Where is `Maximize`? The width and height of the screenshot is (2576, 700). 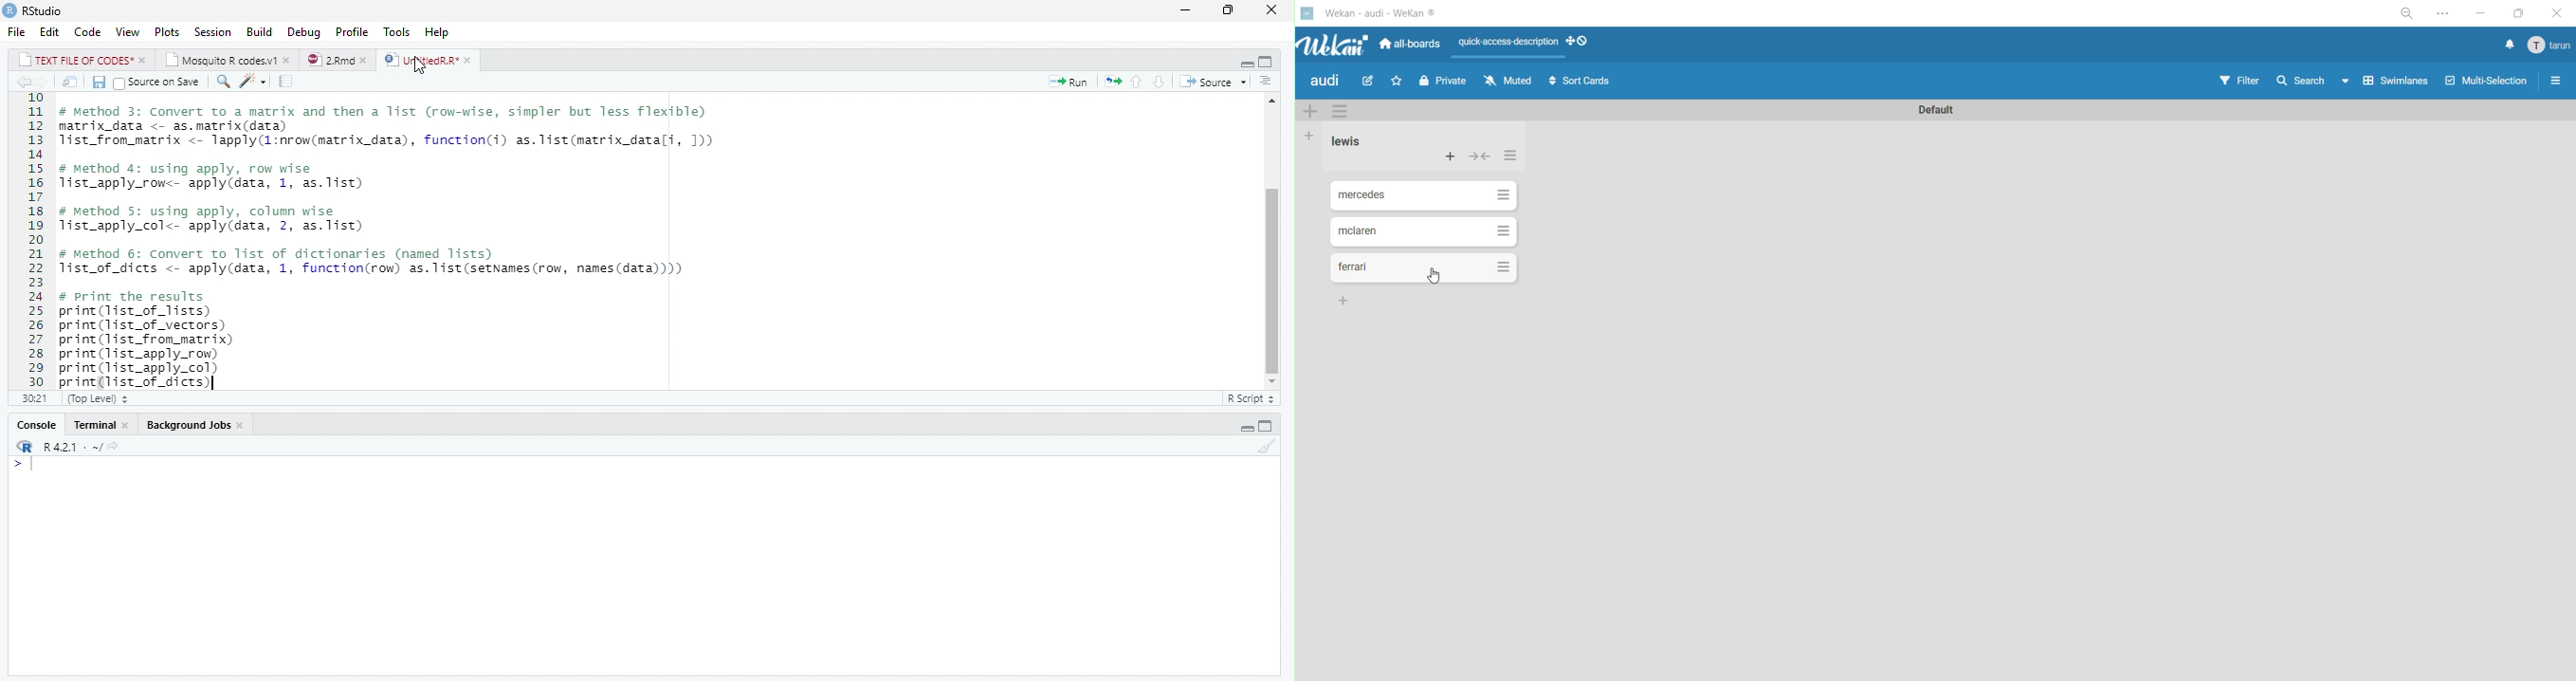
Maximize is located at coordinates (1229, 10).